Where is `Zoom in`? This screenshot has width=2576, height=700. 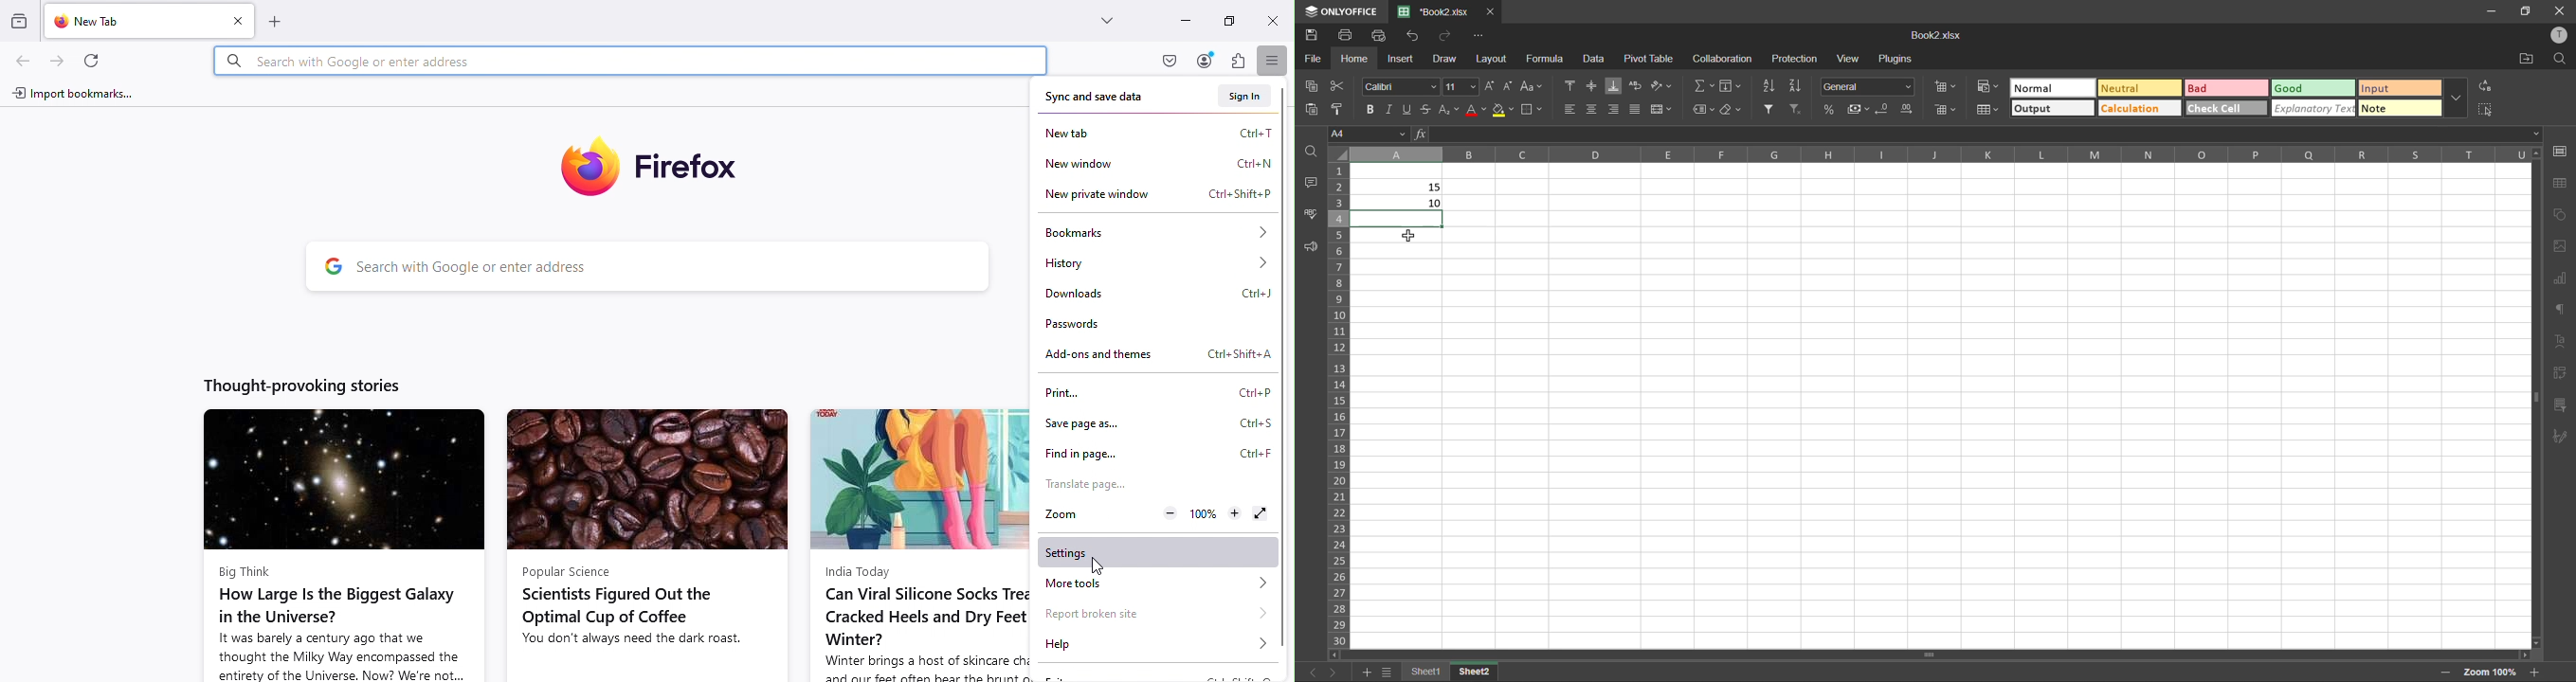
Zoom in is located at coordinates (1233, 513).